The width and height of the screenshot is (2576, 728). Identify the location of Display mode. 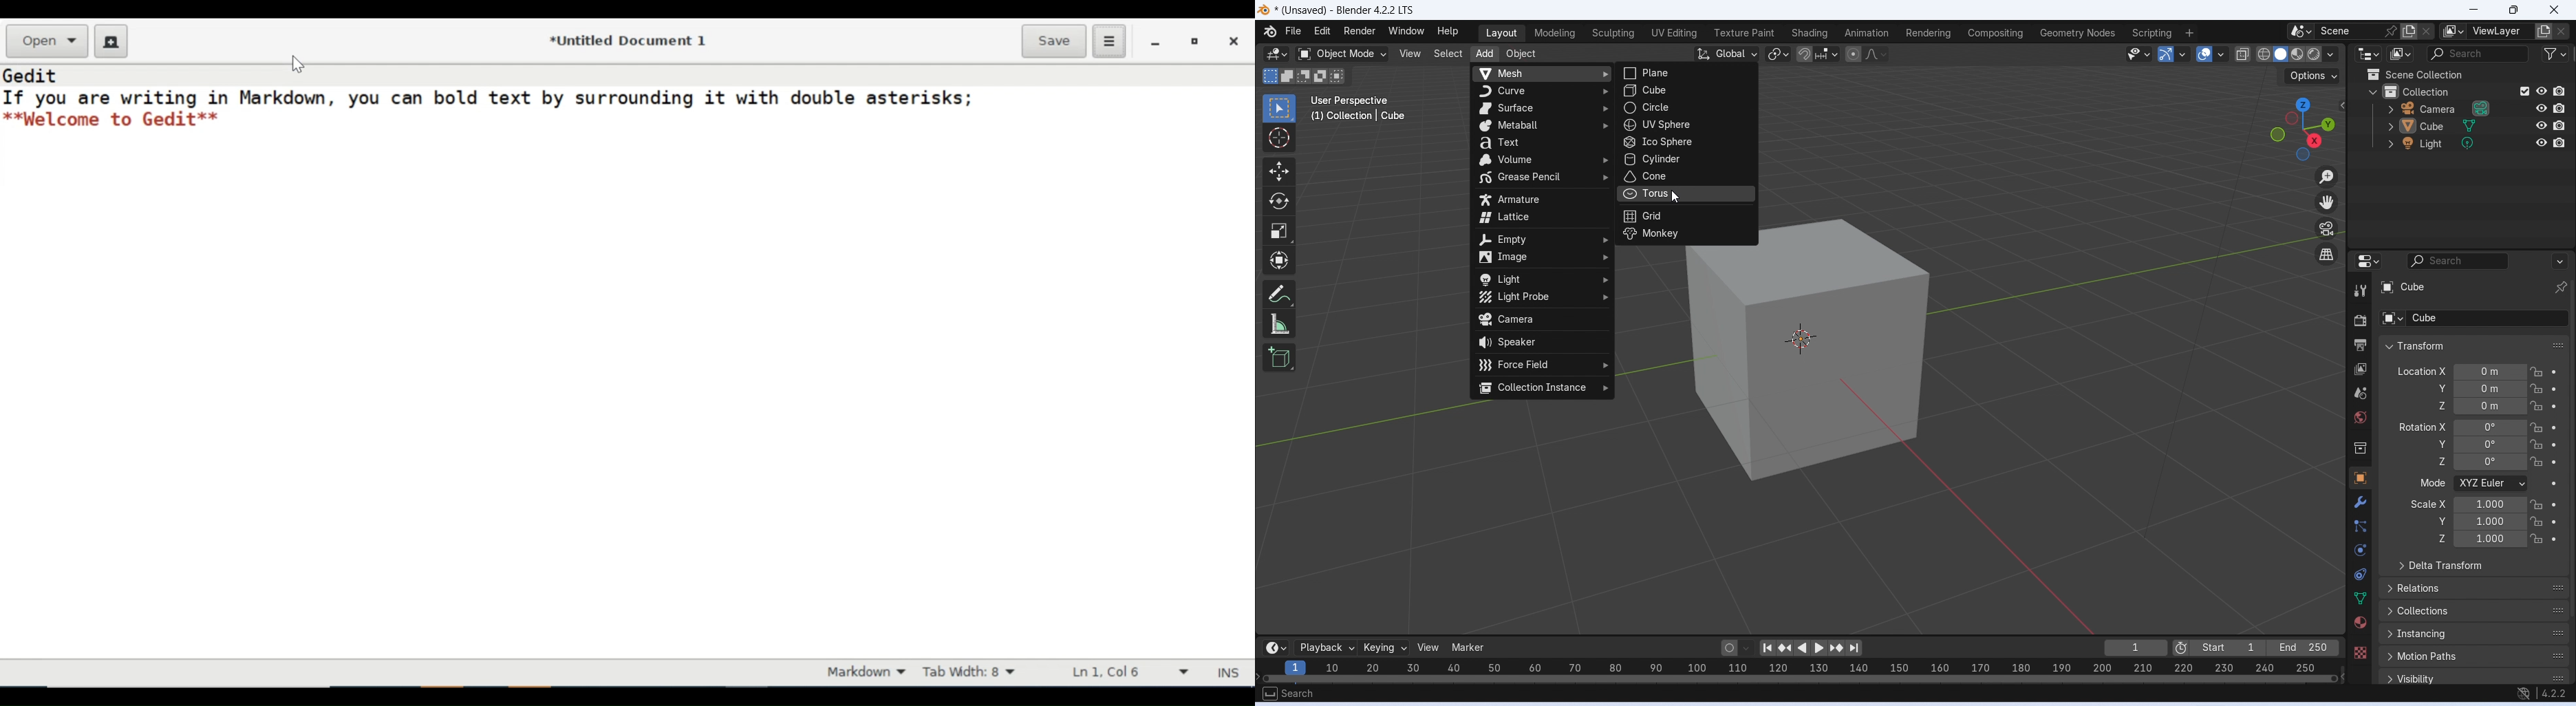
(2401, 54).